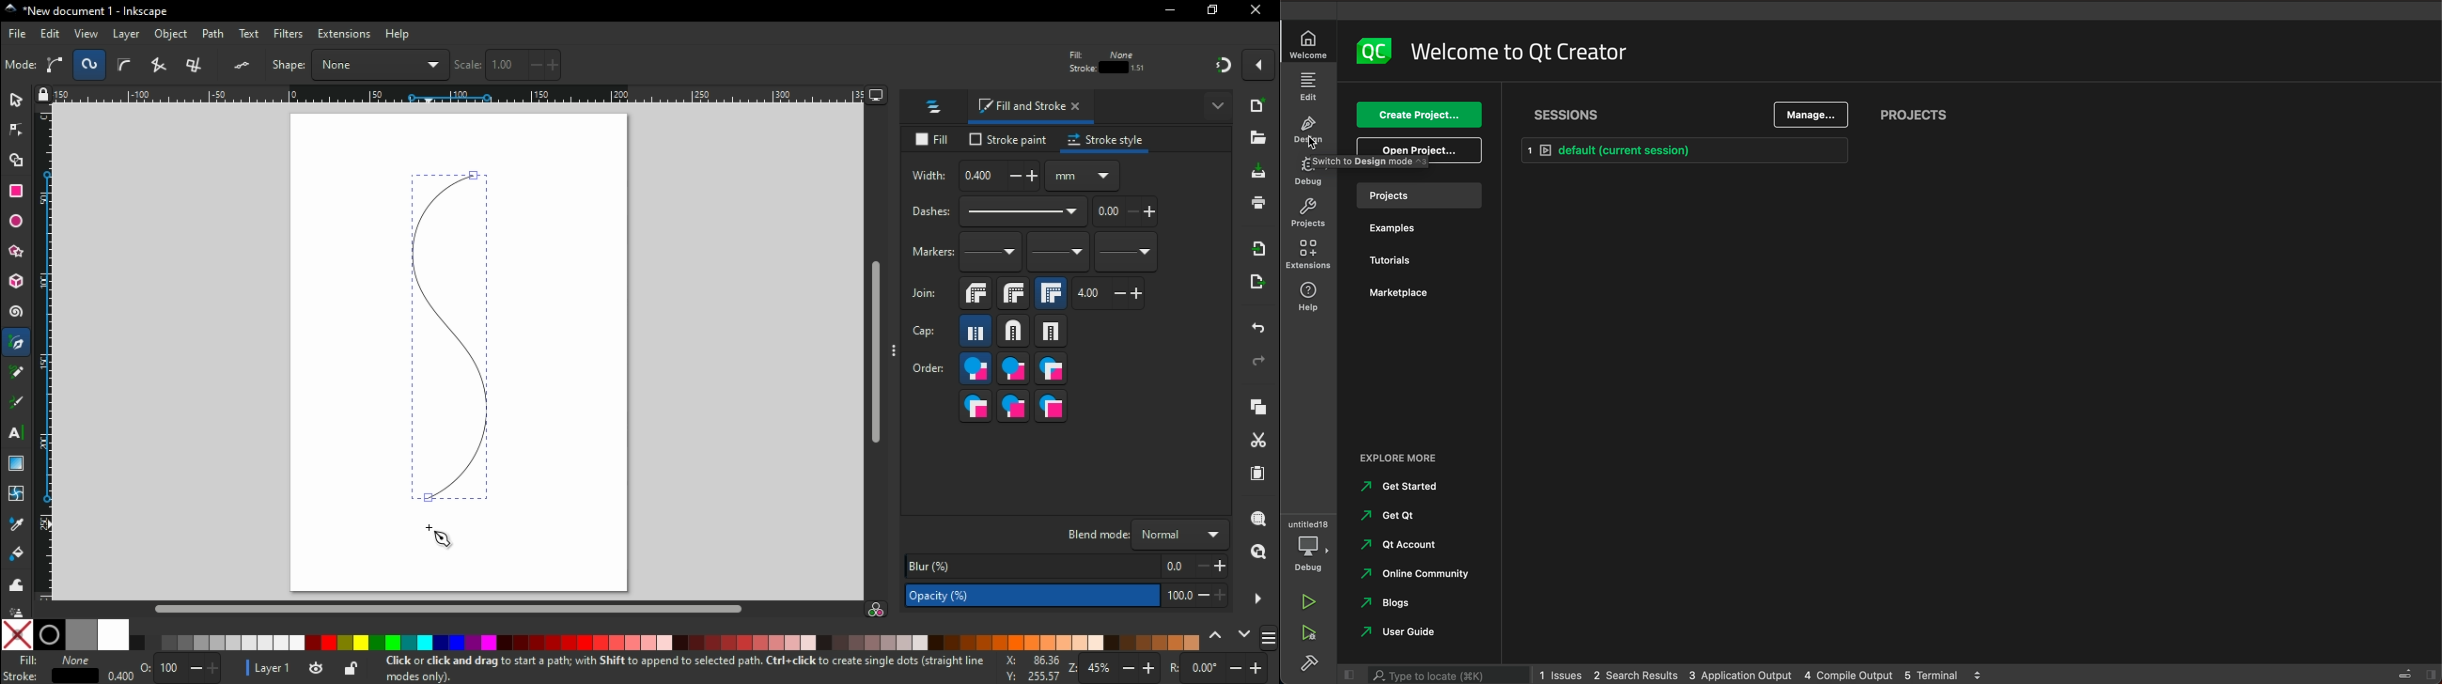  I want to click on shortcuts and notifications, so click(679, 667).